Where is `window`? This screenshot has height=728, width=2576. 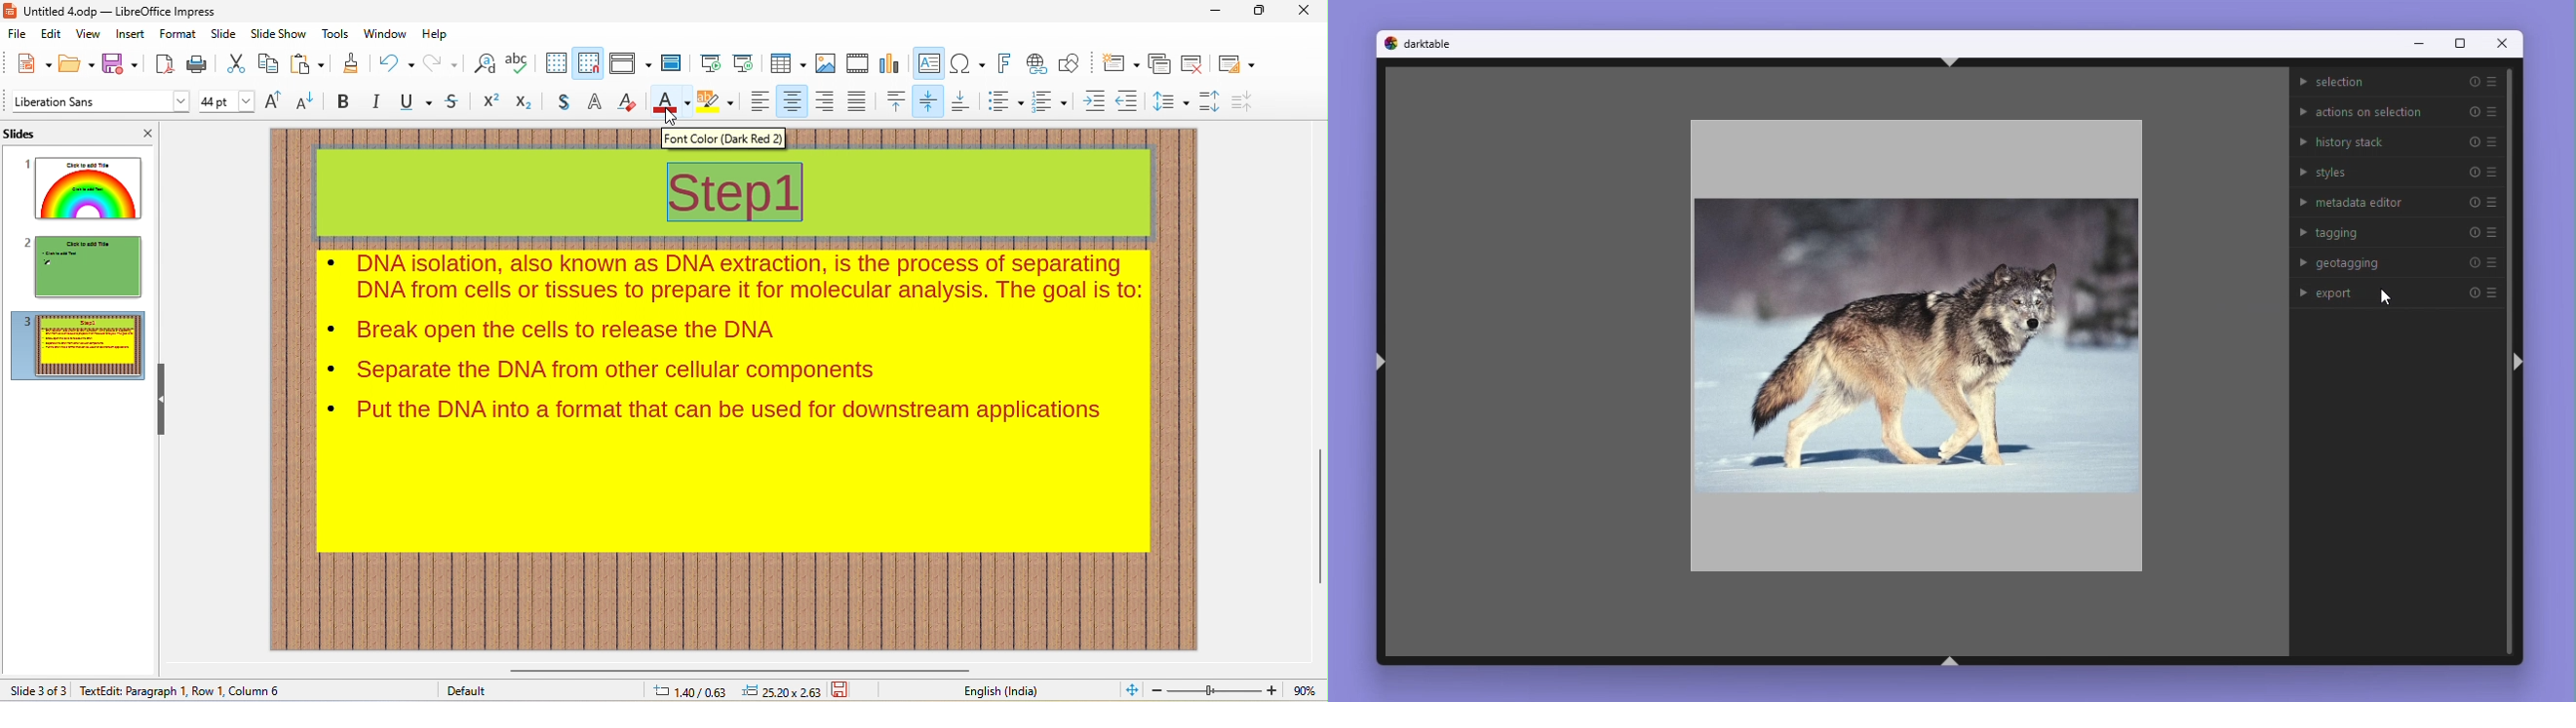 window is located at coordinates (383, 35).